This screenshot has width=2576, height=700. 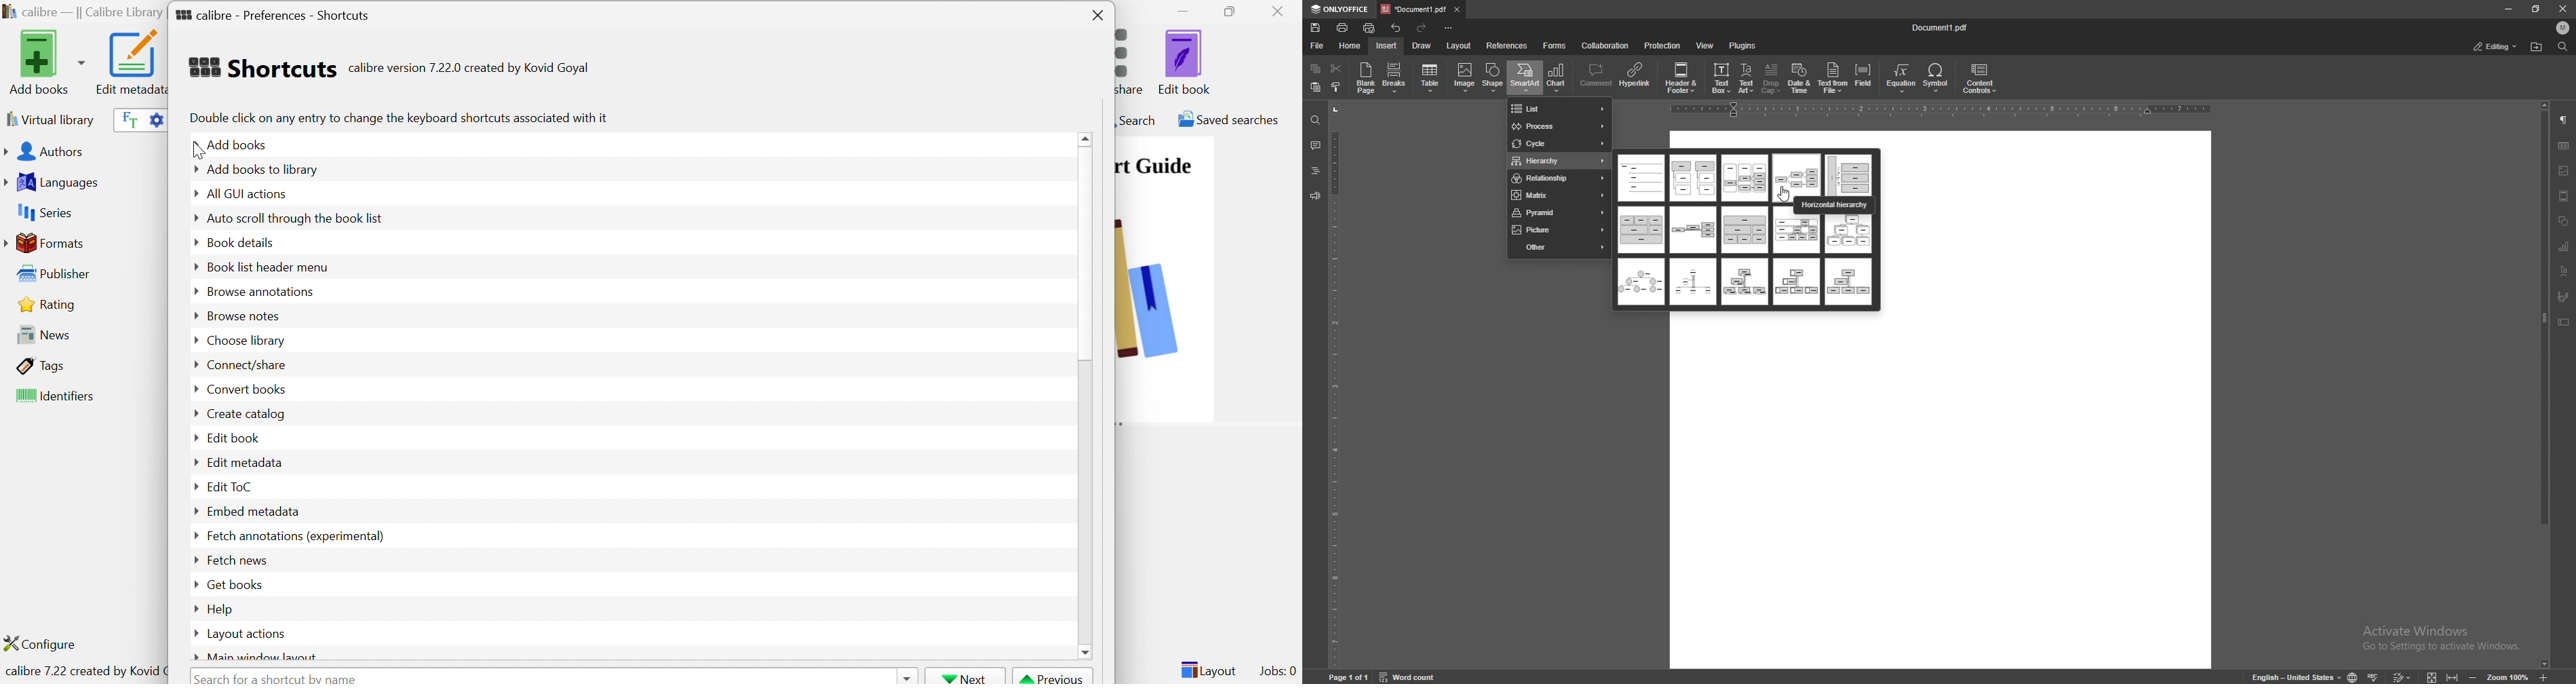 I want to click on text box, so click(x=1722, y=77).